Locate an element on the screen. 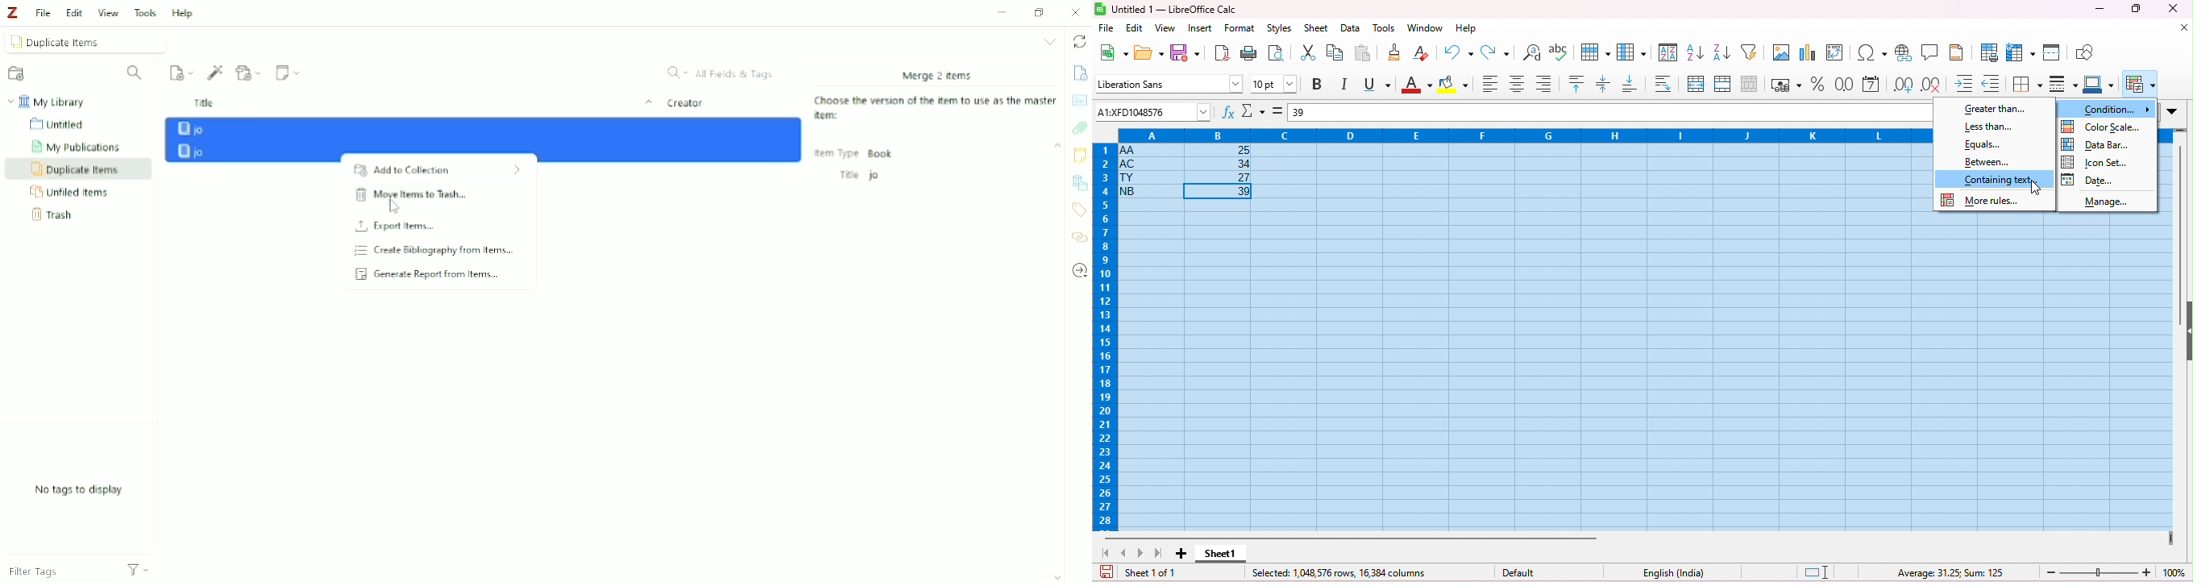 The height and width of the screenshot is (588, 2212). View is located at coordinates (109, 13).